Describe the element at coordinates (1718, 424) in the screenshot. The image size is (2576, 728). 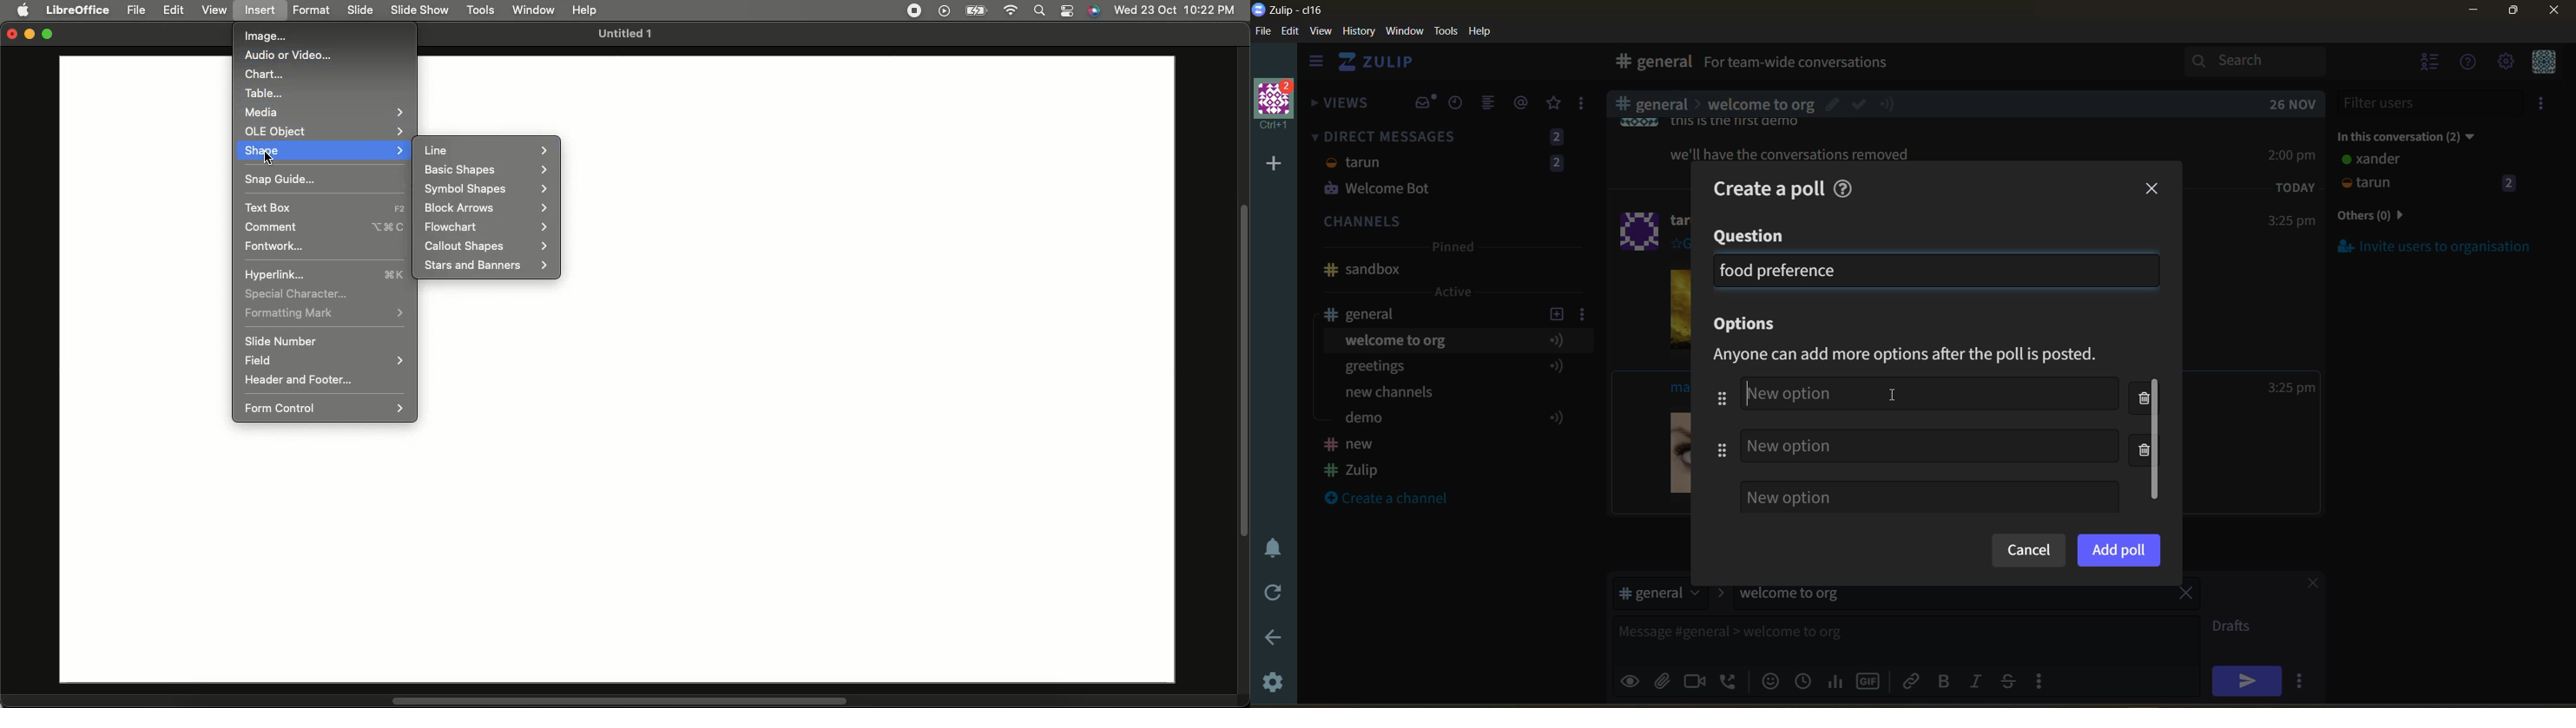
I see `rearrange` at that location.